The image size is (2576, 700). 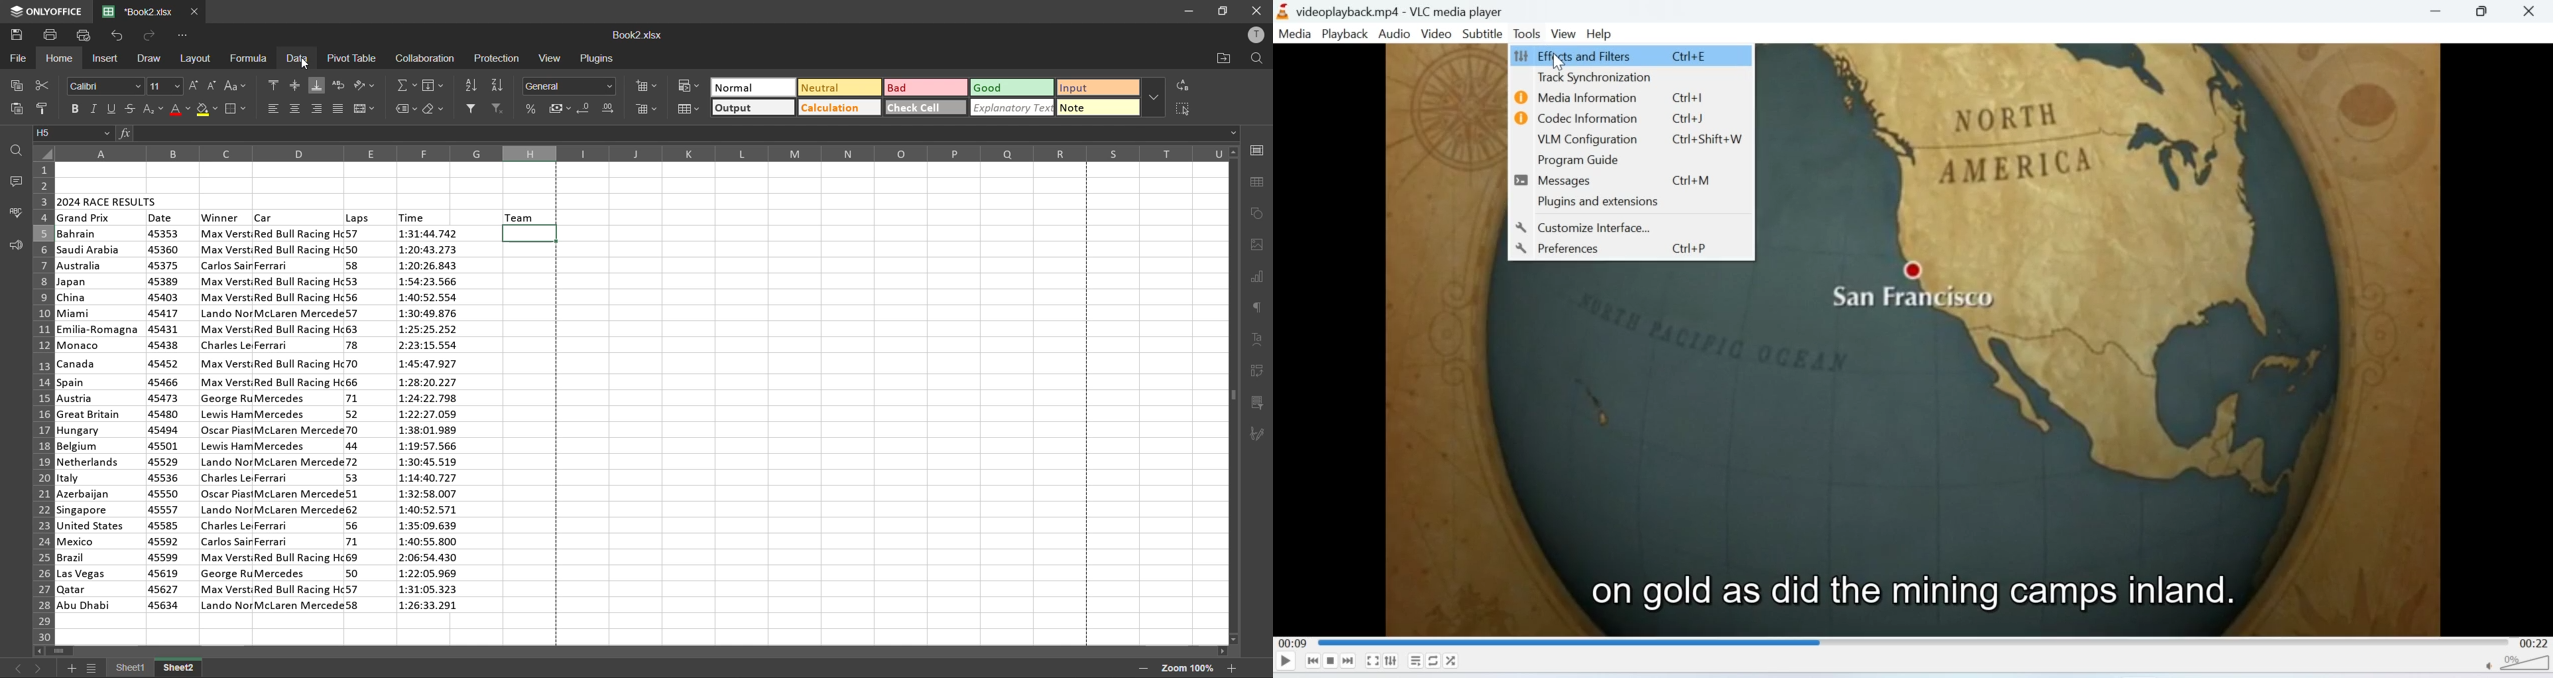 I want to click on check cell, so click(x=926, y=108).